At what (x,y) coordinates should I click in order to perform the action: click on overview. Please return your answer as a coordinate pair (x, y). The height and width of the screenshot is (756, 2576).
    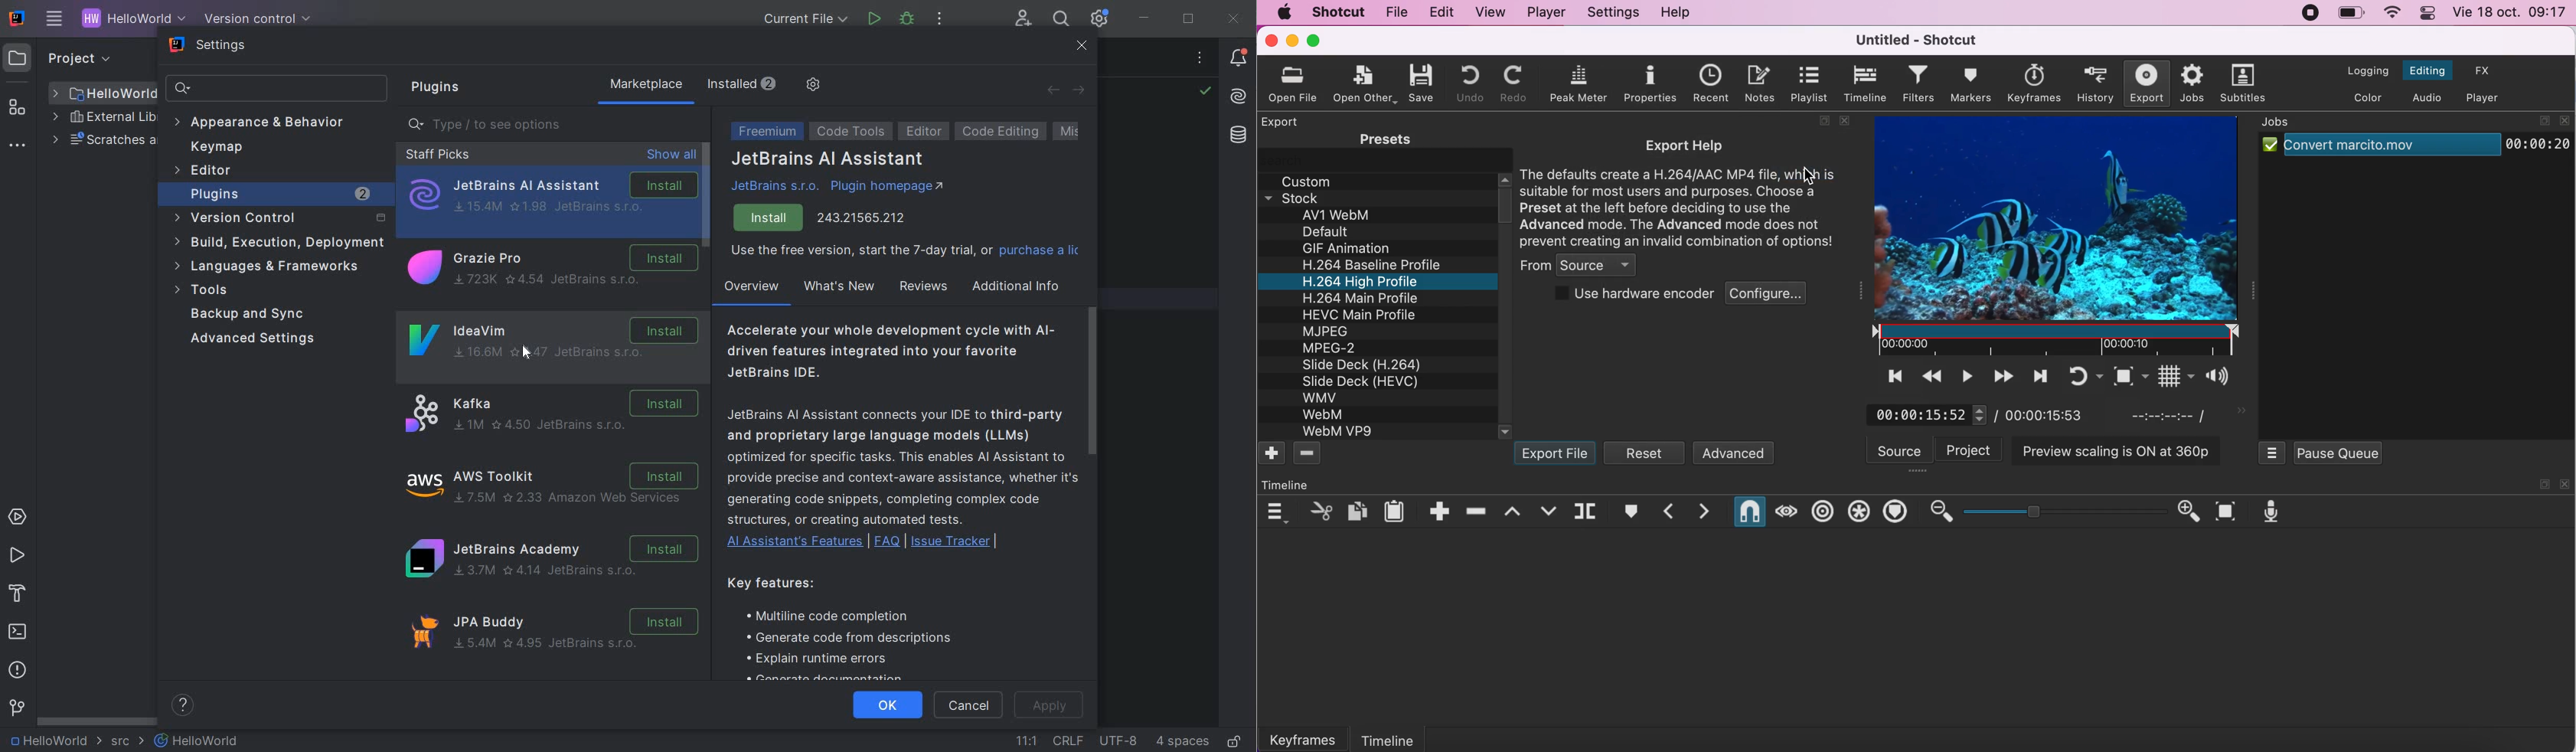
    Looking at the image, I should click on (750, 289).